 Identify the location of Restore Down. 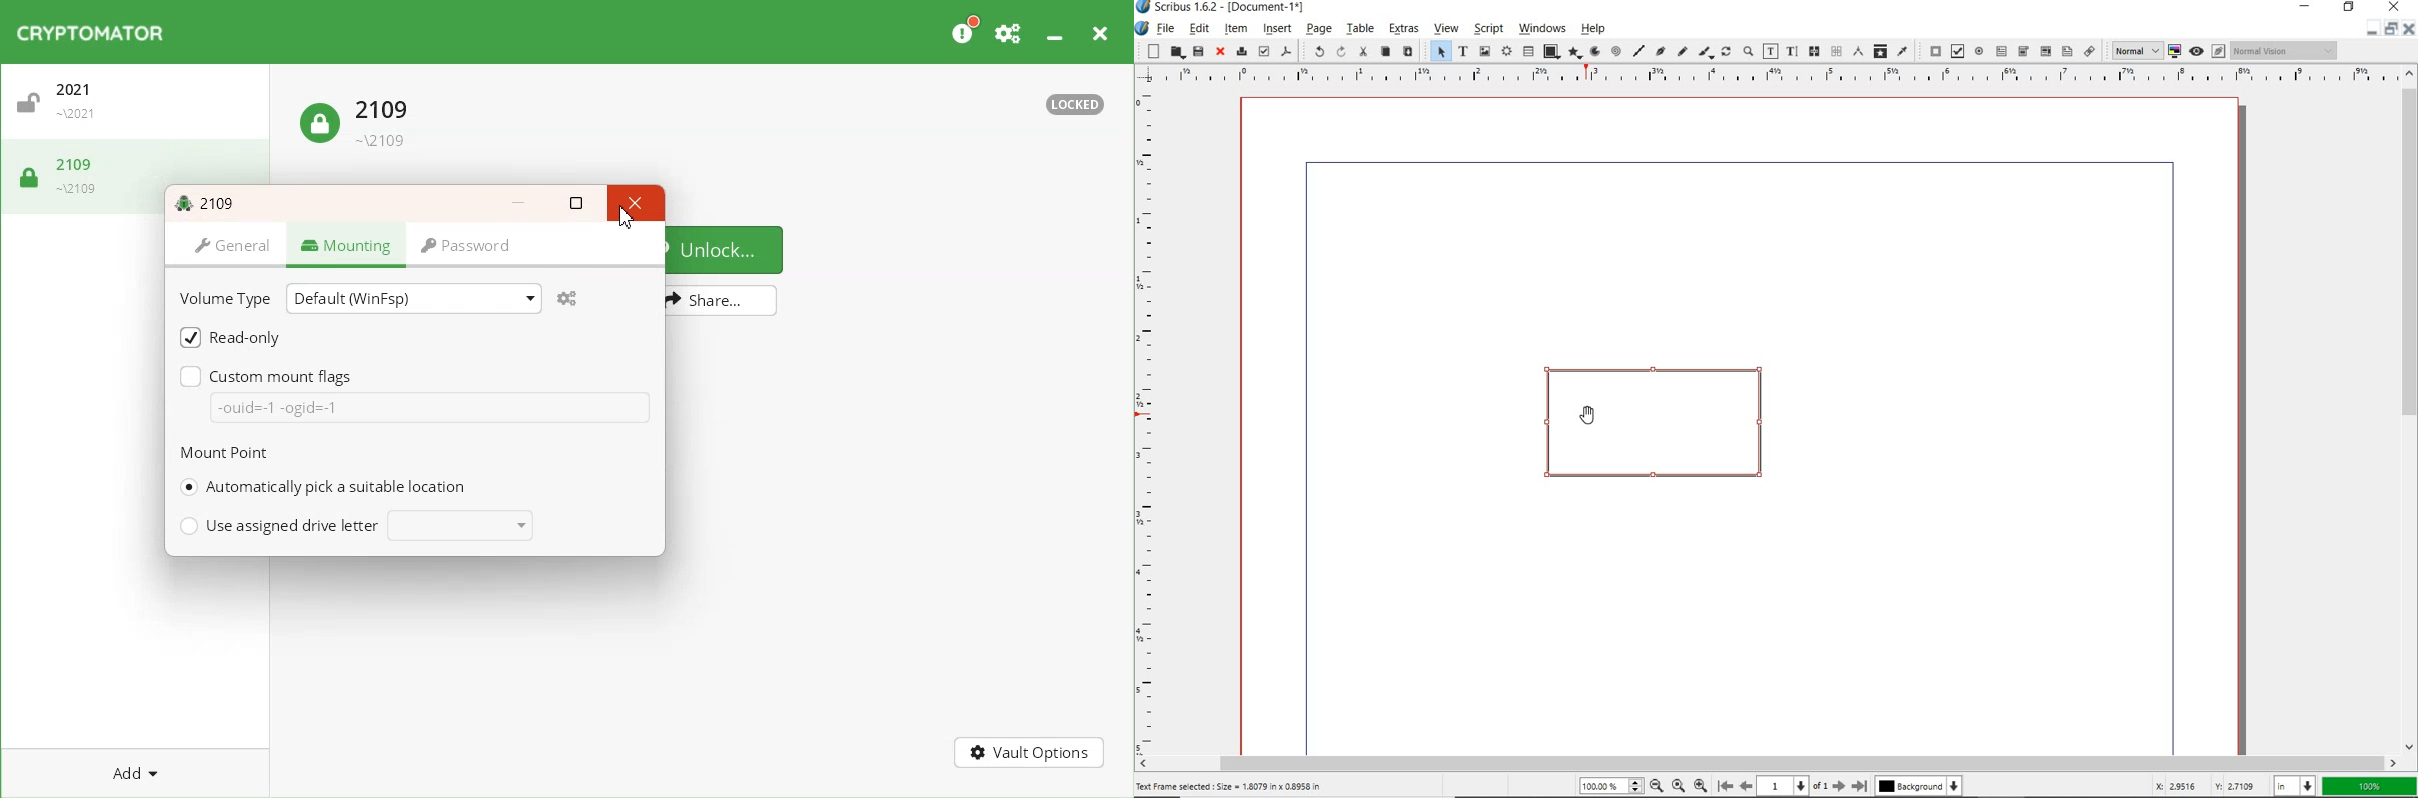
(2372, 28).